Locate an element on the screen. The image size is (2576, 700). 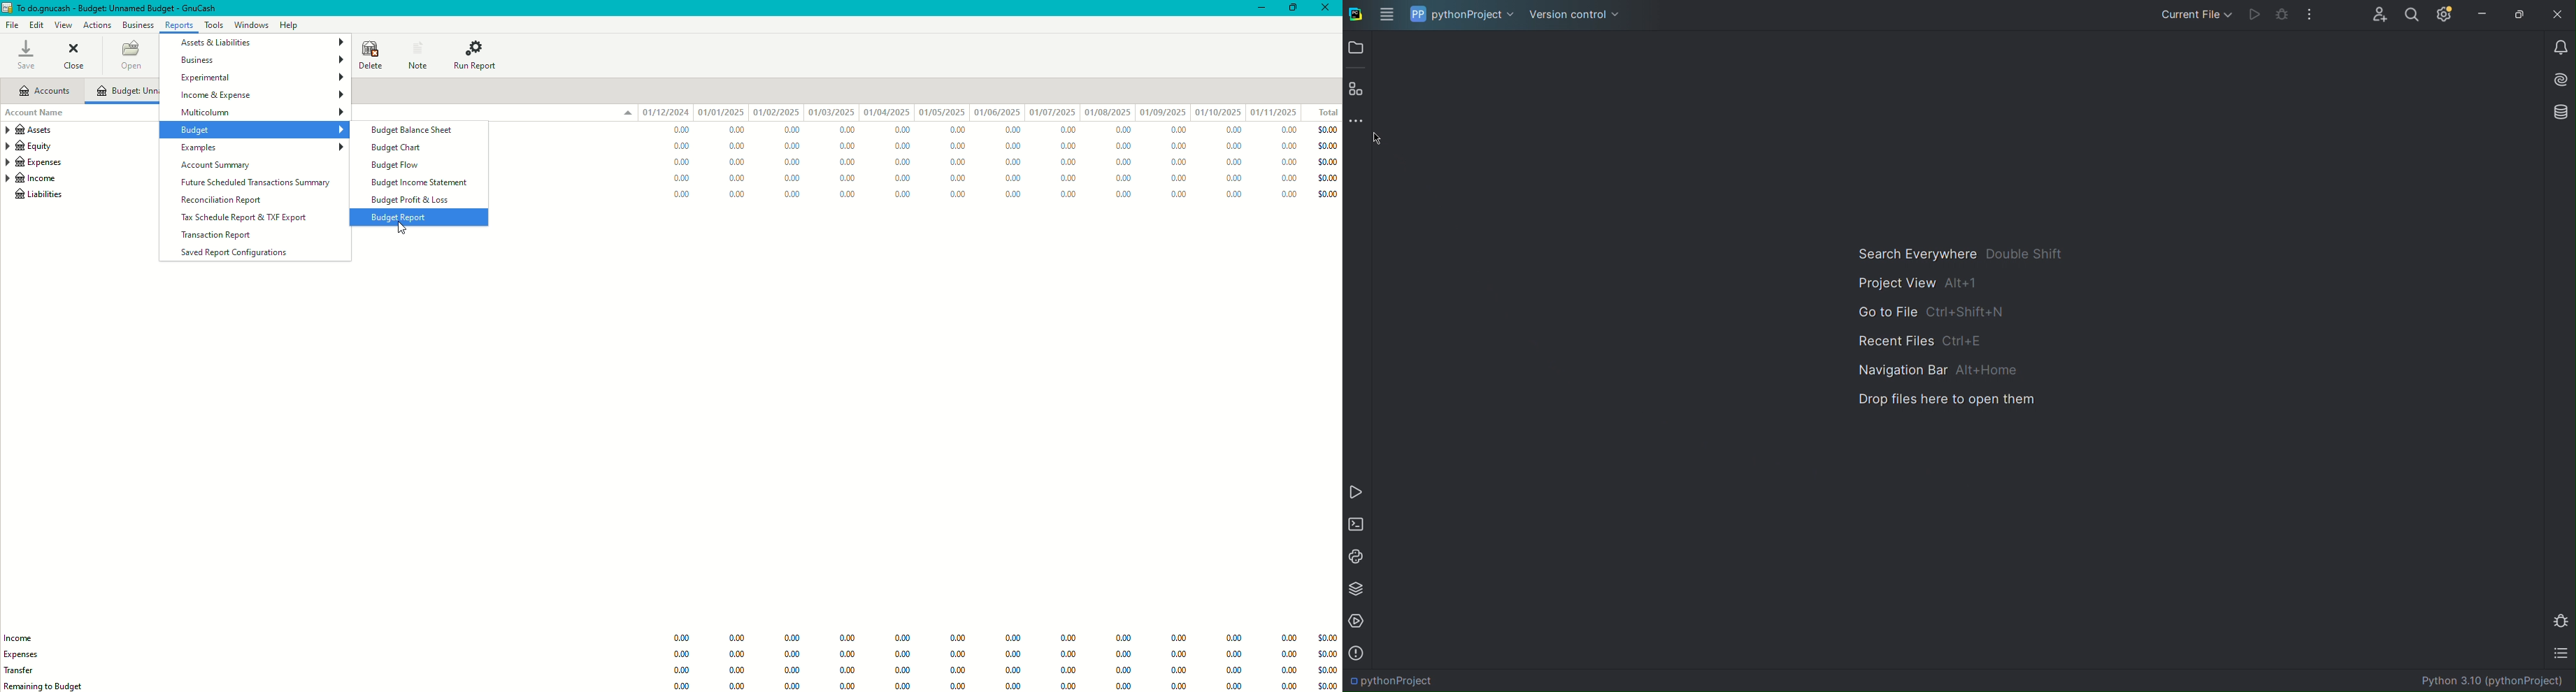
$0.00 is located at coordinates (1326, 638).